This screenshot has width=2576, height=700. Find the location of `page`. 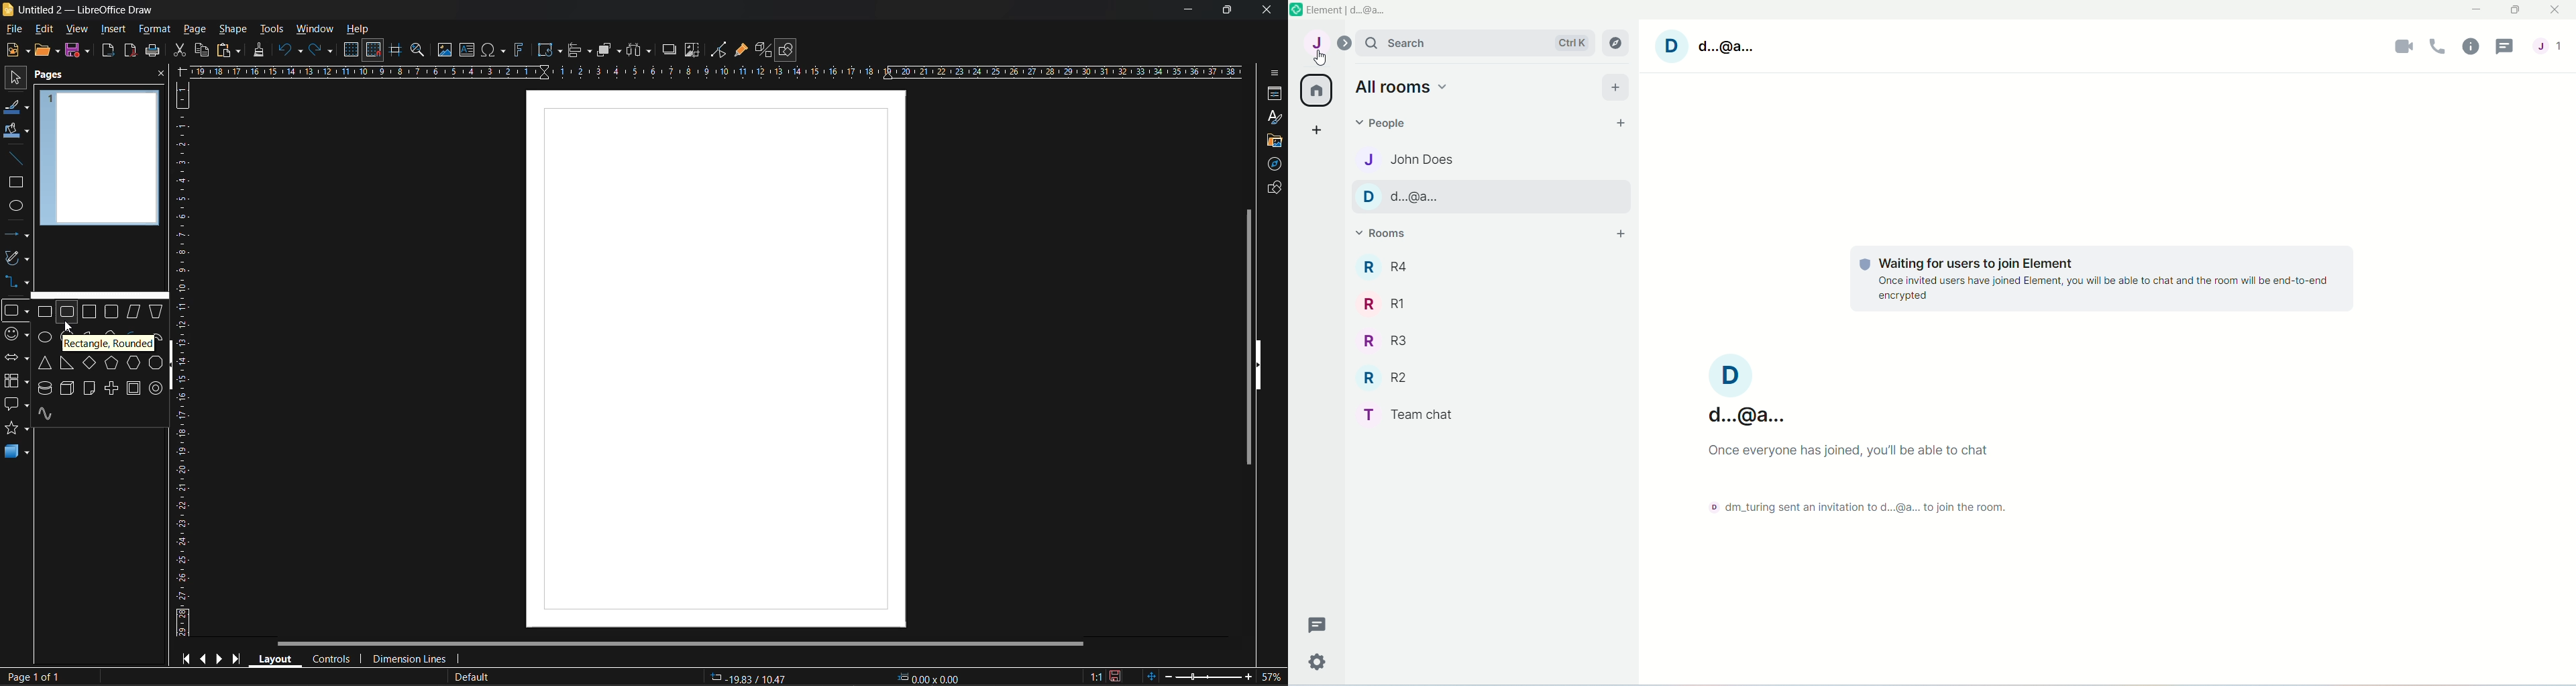

page is located at coordinates (717, 360).